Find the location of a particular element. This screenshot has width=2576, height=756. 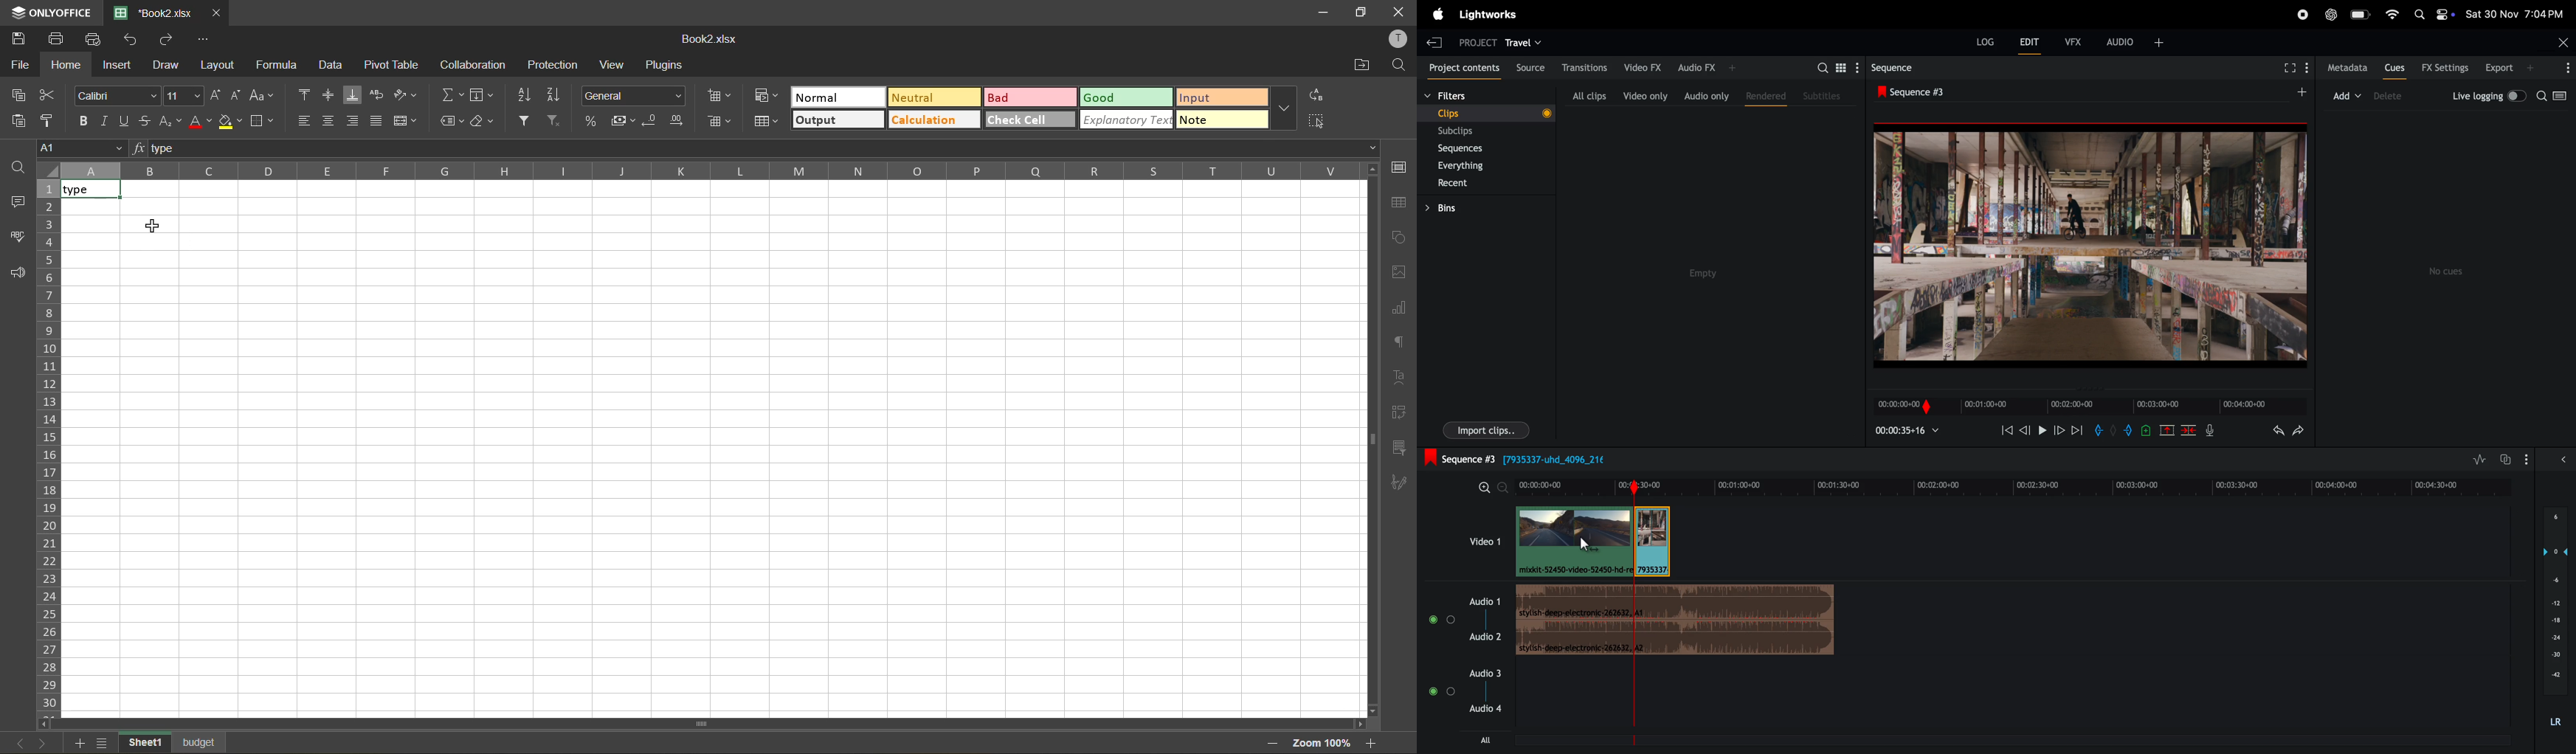

normal is located at coordinates (836, 97).